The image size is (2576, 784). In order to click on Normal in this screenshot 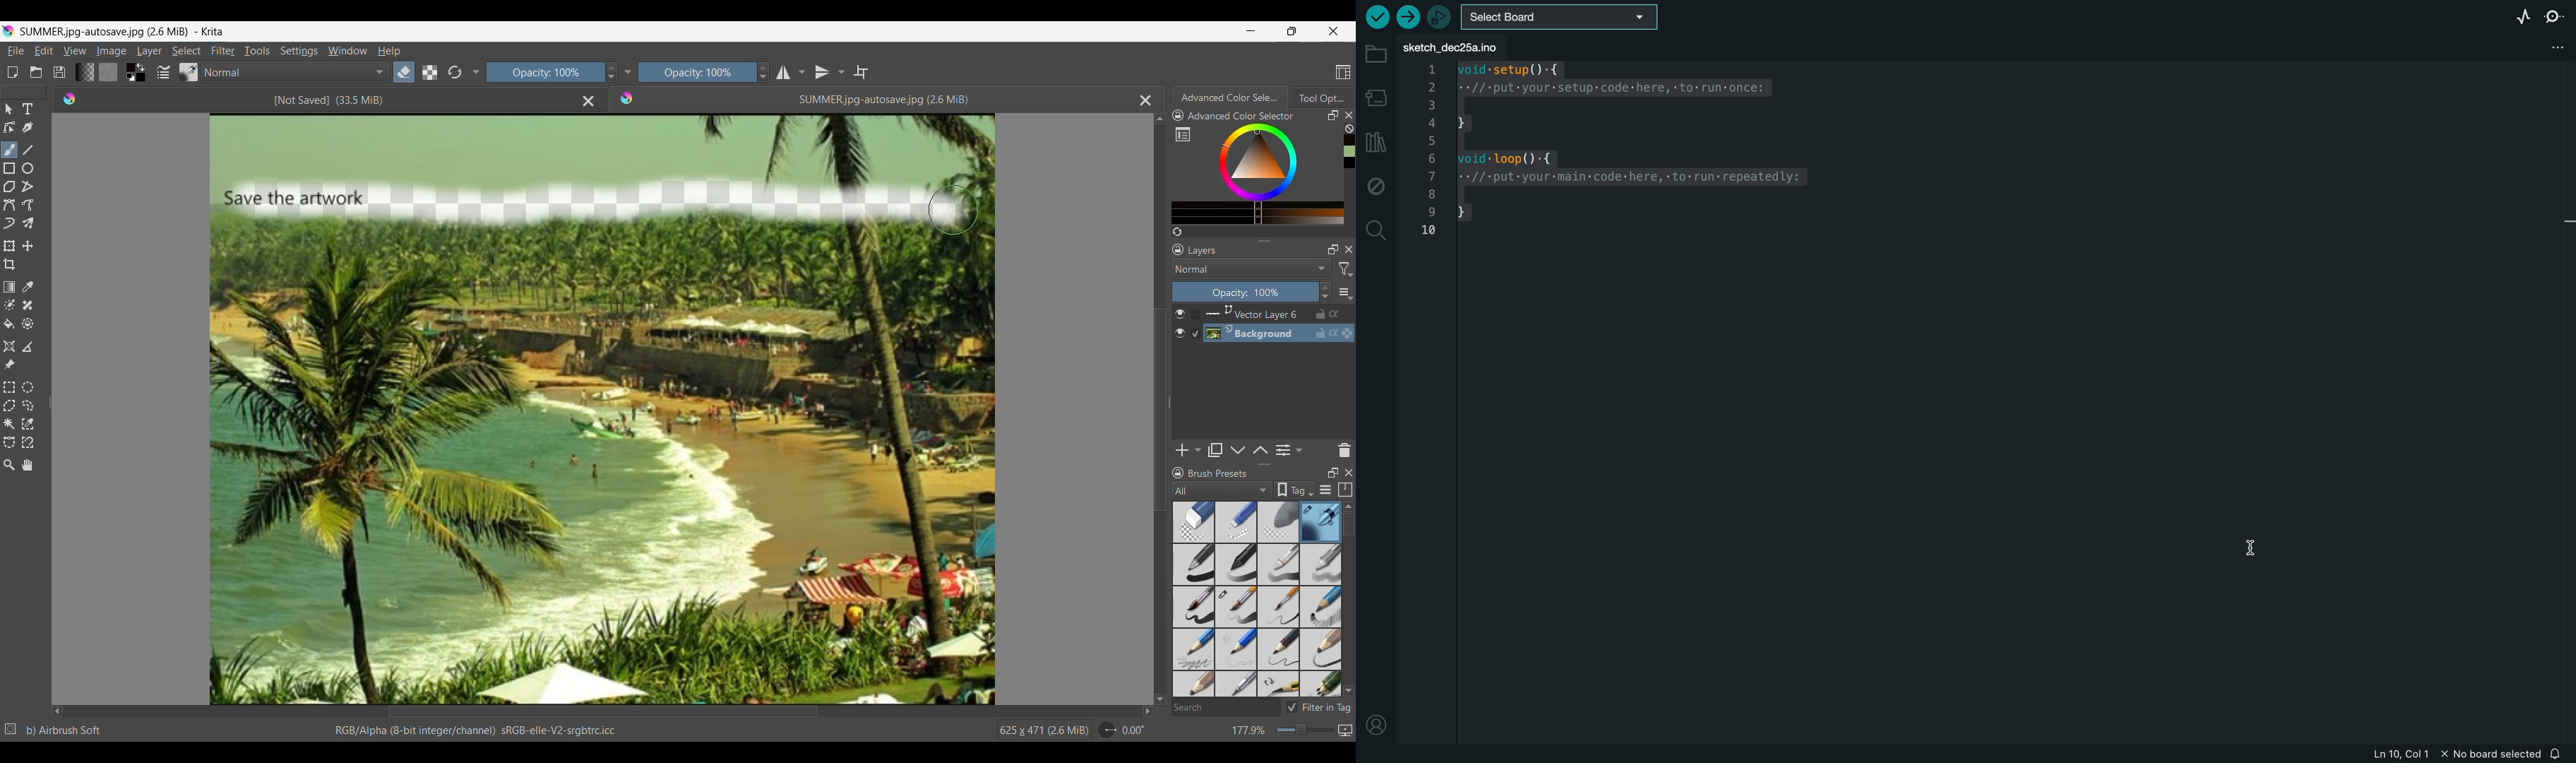, I will do `click(295, 72)`.